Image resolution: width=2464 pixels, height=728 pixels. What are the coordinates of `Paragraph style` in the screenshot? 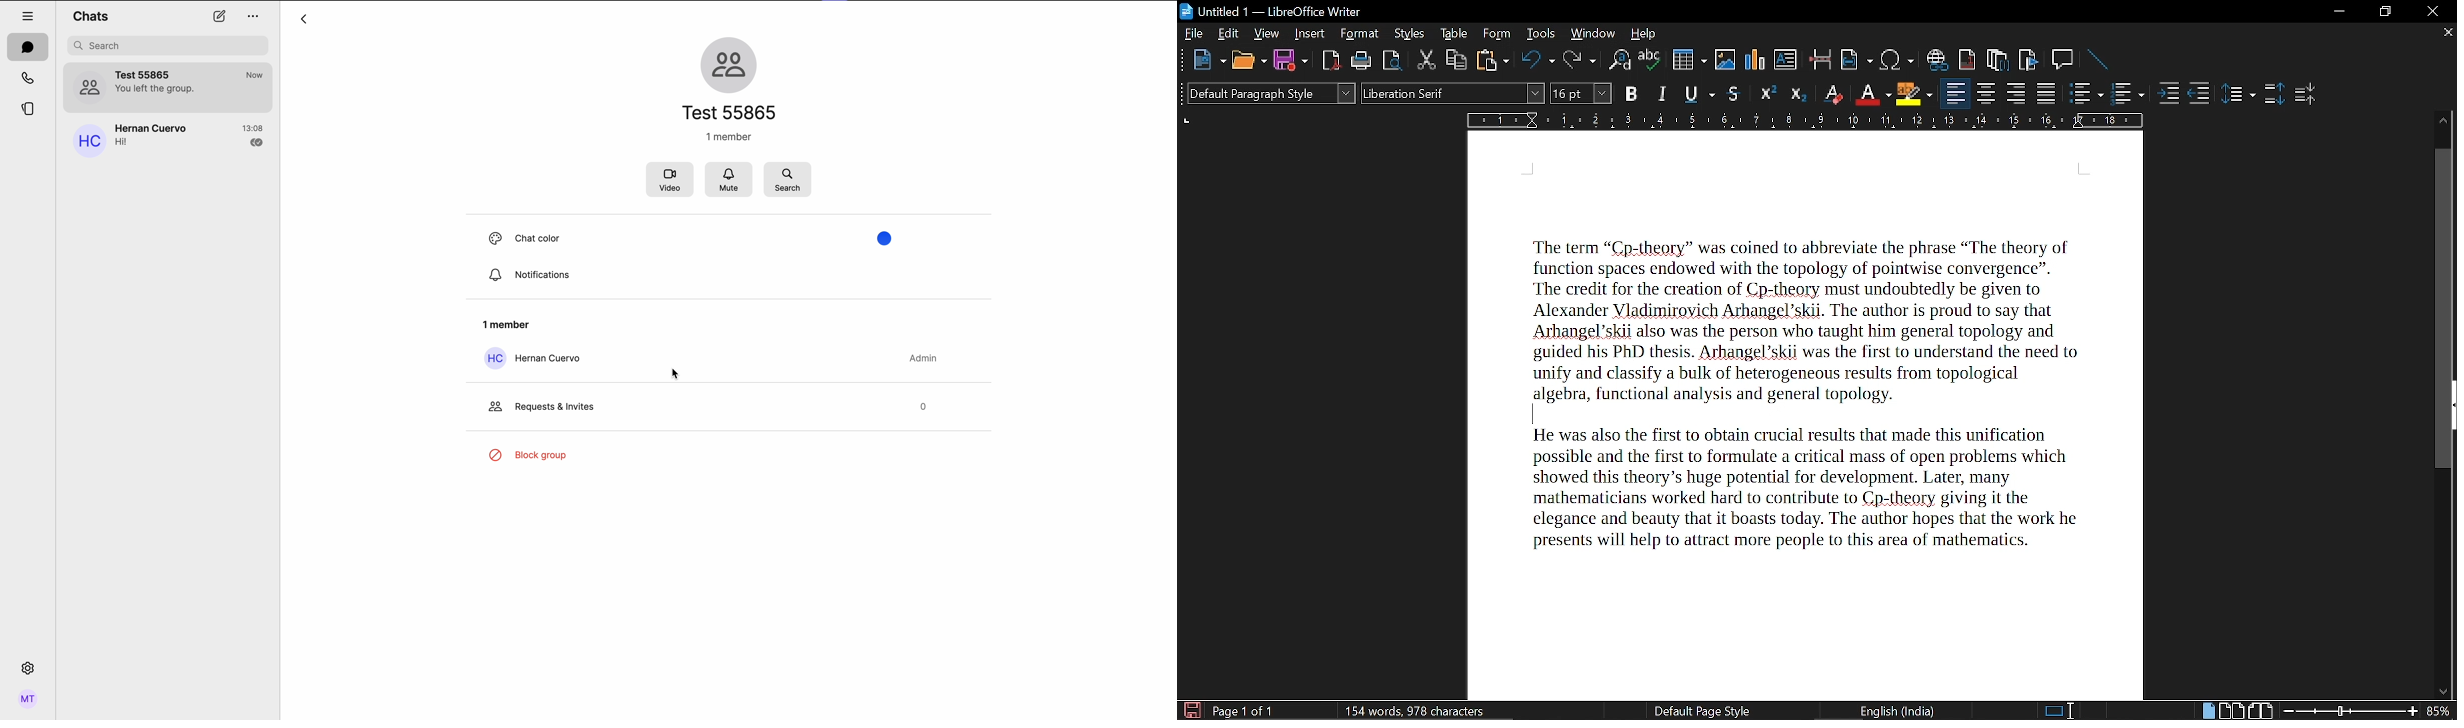 It's located at (1267, 93).